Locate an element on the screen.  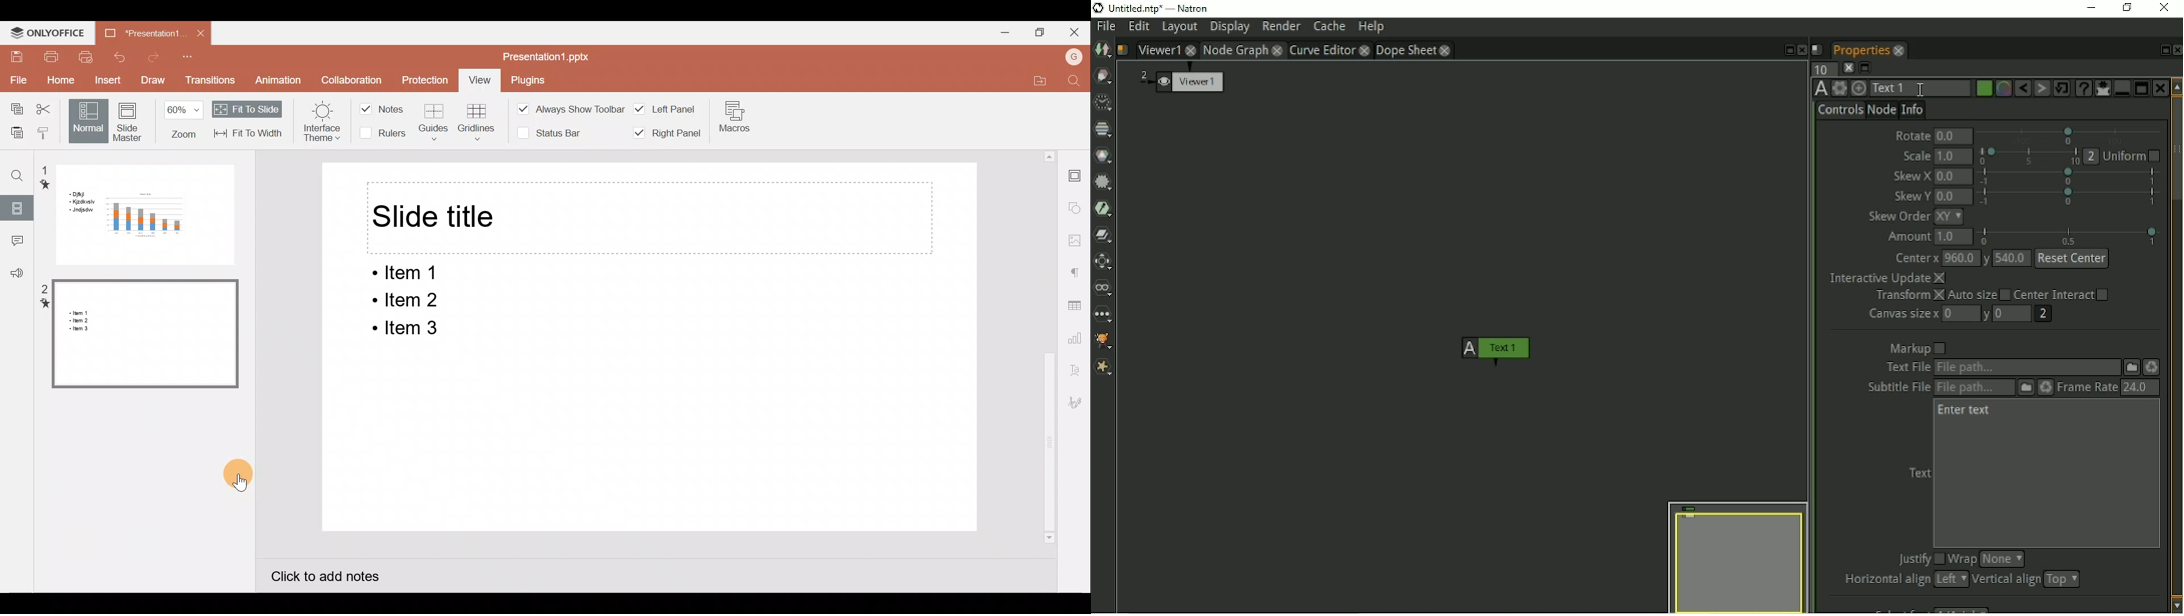
Paragraph settings is located at coordinates (1078, 272).